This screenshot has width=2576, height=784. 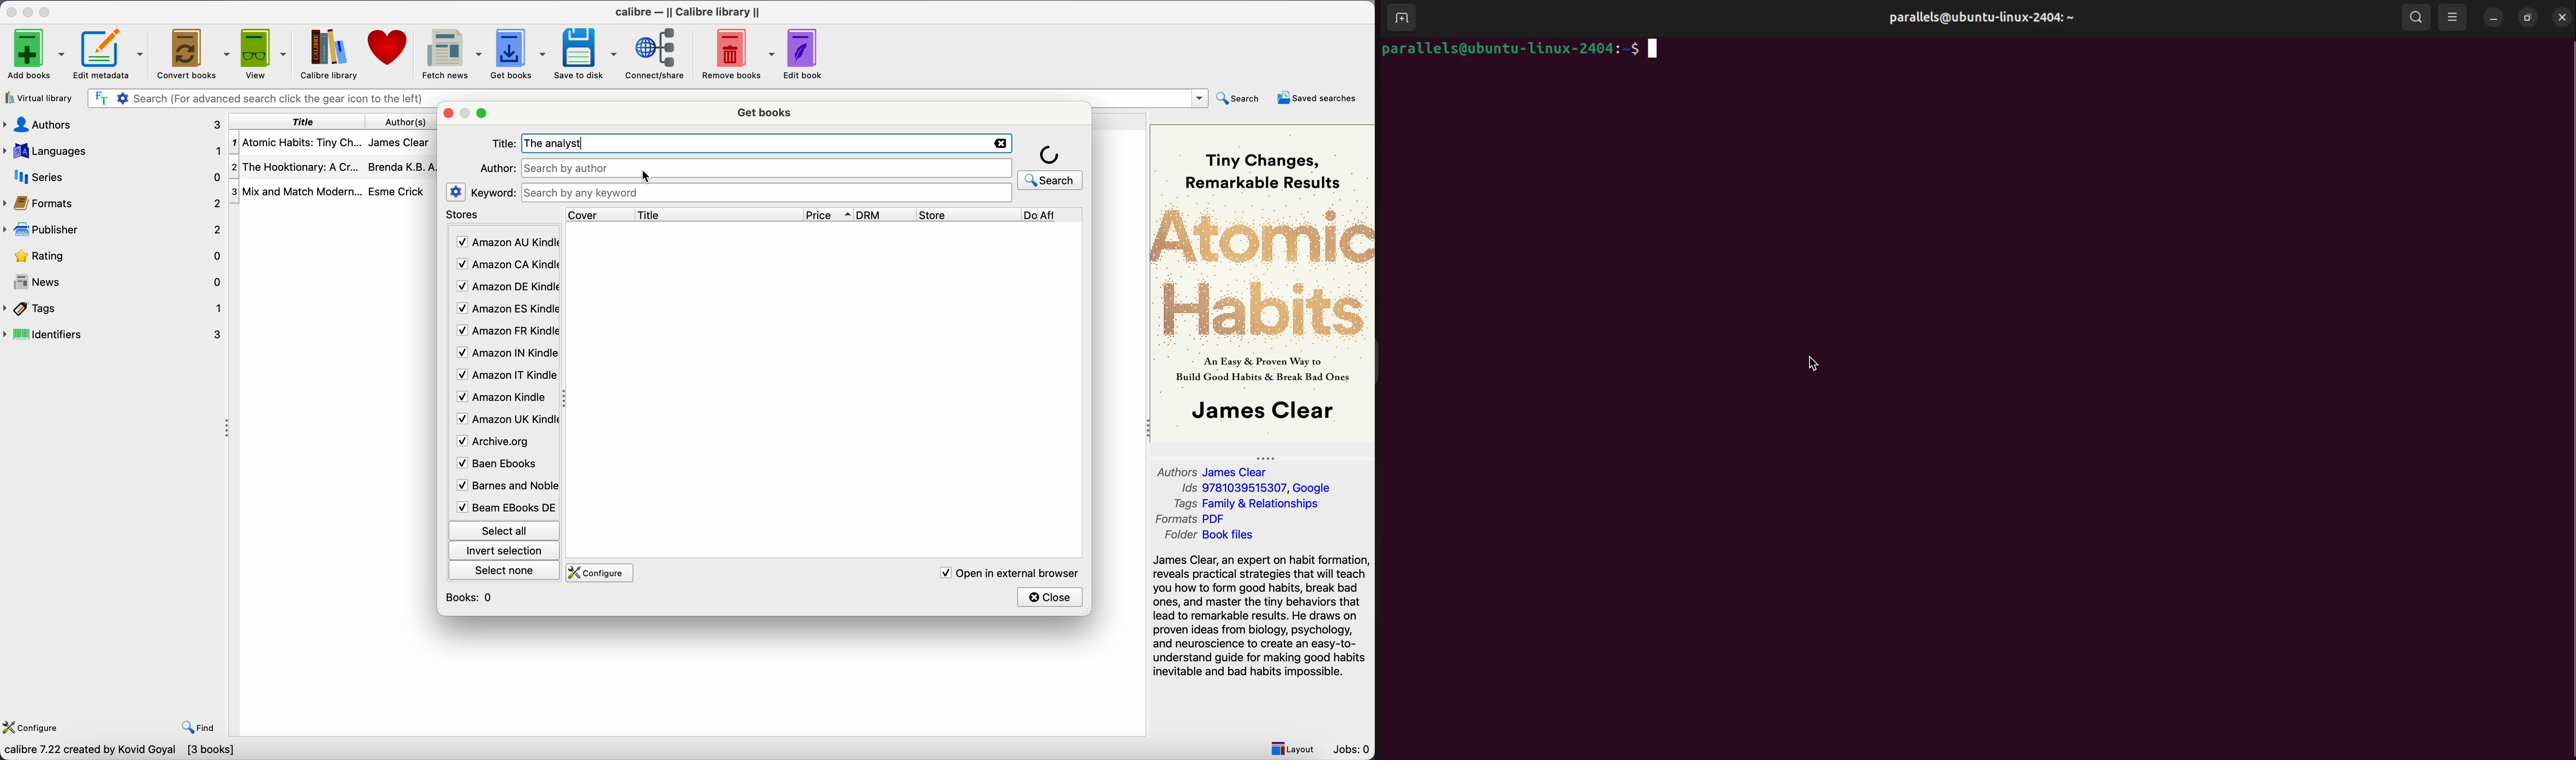 What do you see at coordinates (504, 421) in the screenshot?
I see `Amazon UK Kindle` at bounding box center [504, 421].